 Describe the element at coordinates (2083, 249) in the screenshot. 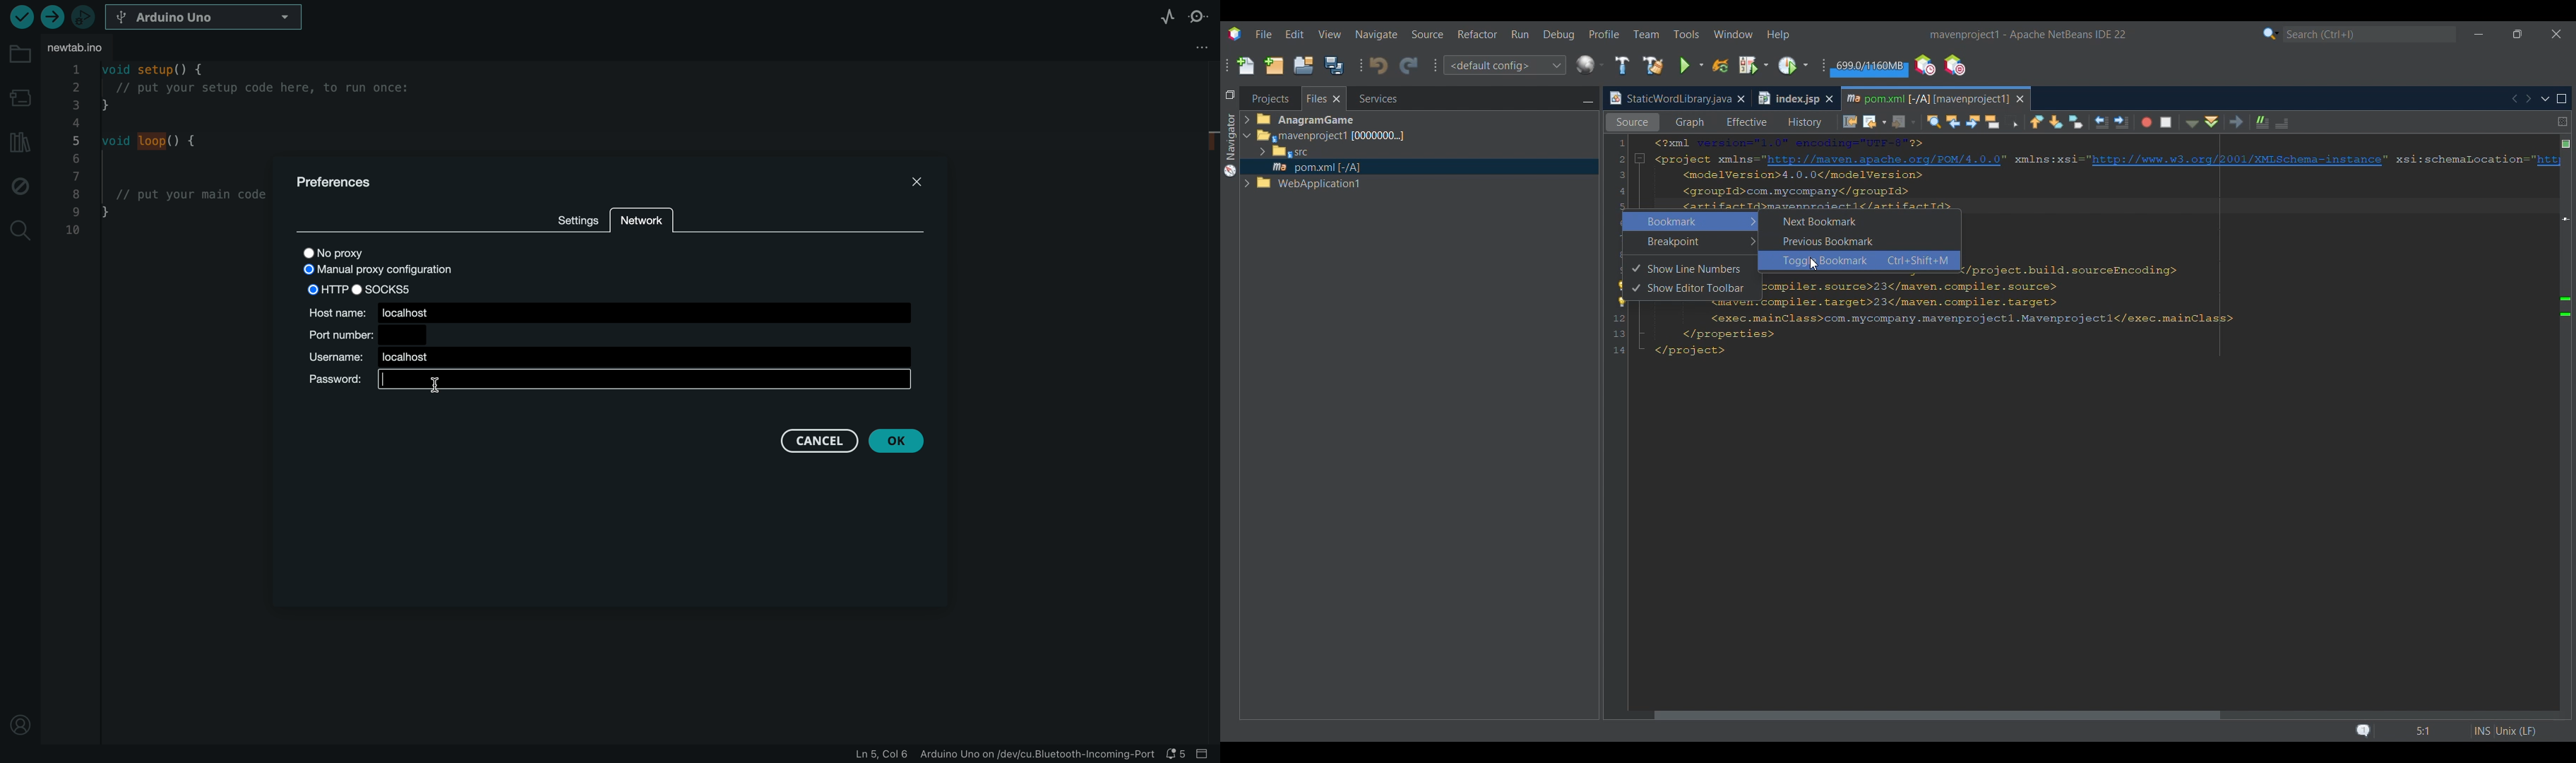

I see `Code in current tab` at that location.